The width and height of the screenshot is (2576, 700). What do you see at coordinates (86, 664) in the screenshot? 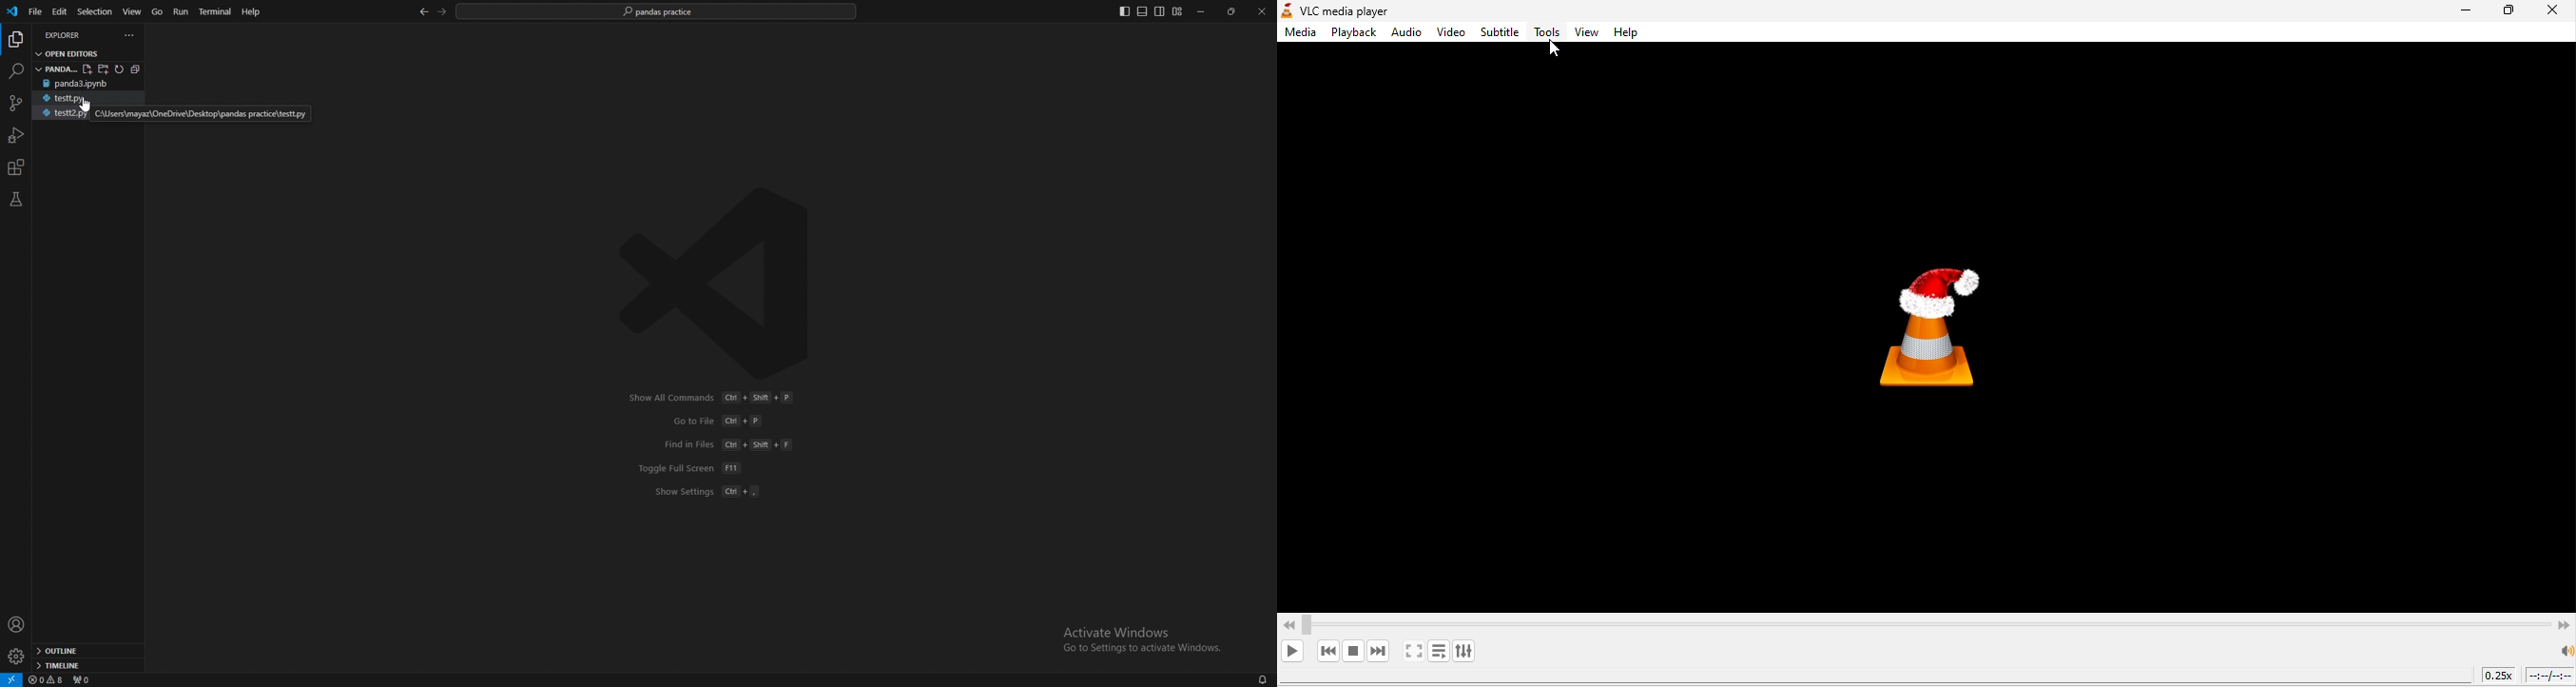
I see `timeline` at bounding box center [86, 664].